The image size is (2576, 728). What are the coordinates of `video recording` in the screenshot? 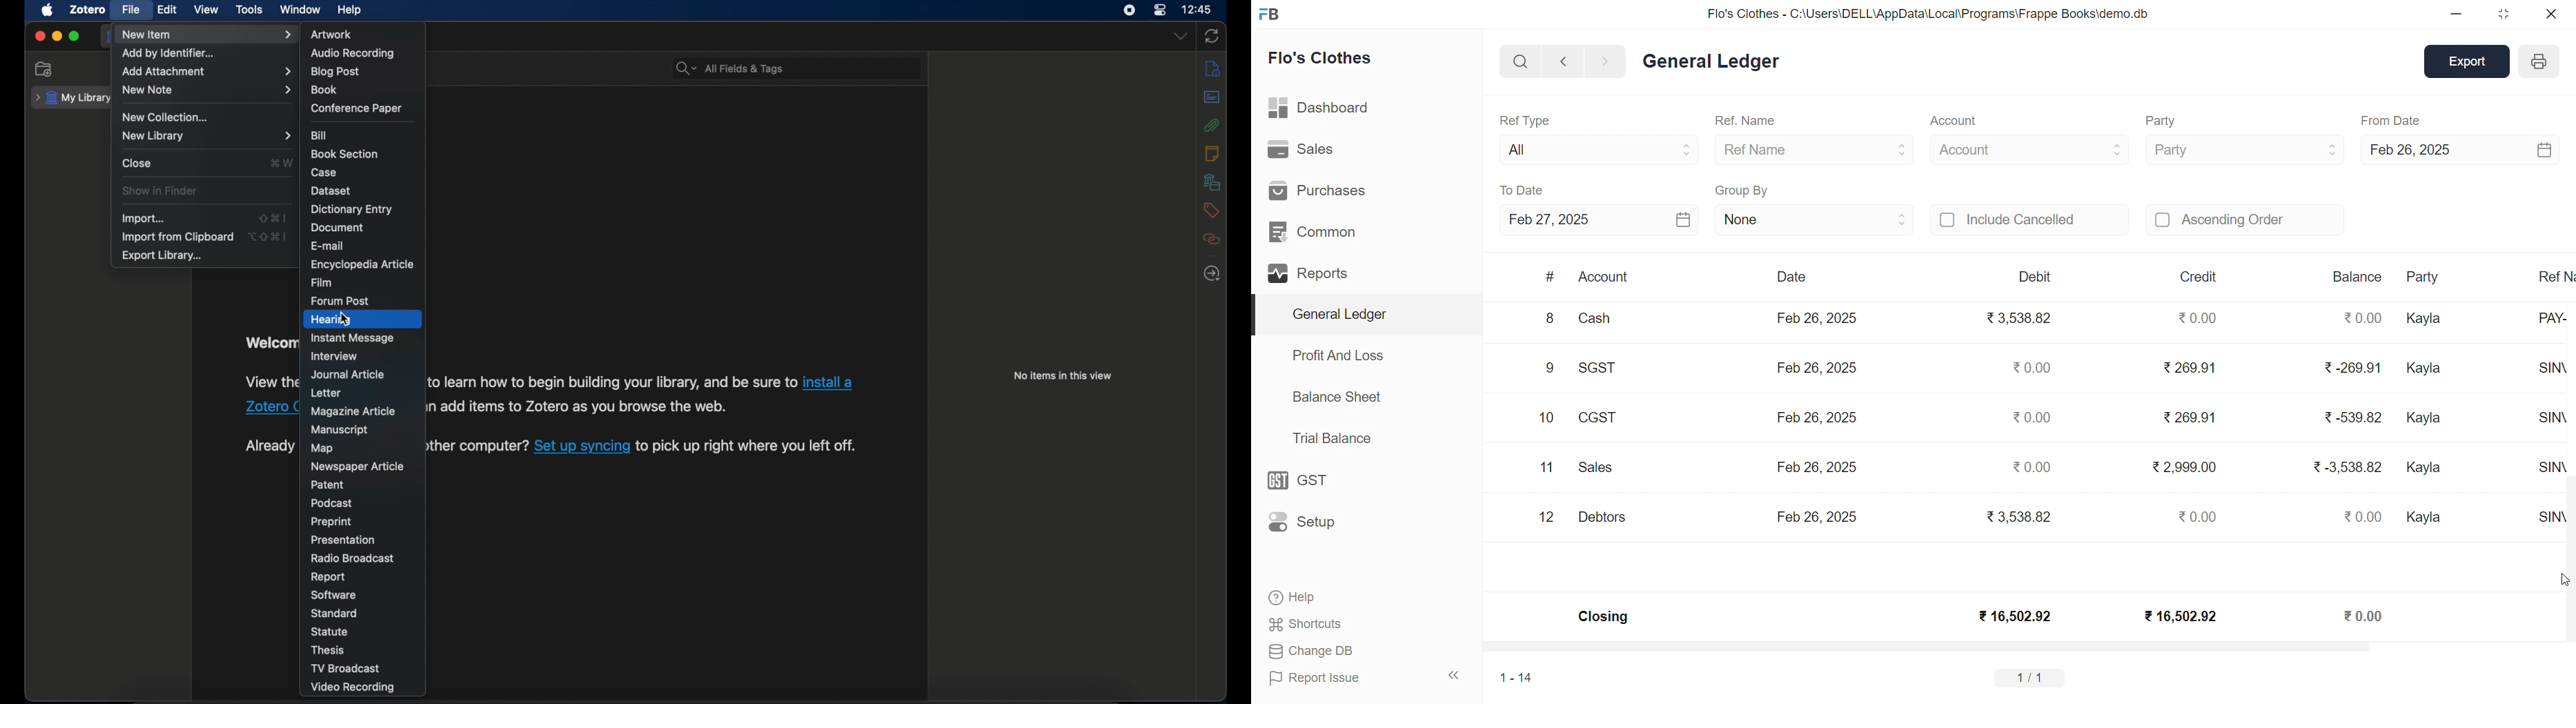 It's located at (352, 687).